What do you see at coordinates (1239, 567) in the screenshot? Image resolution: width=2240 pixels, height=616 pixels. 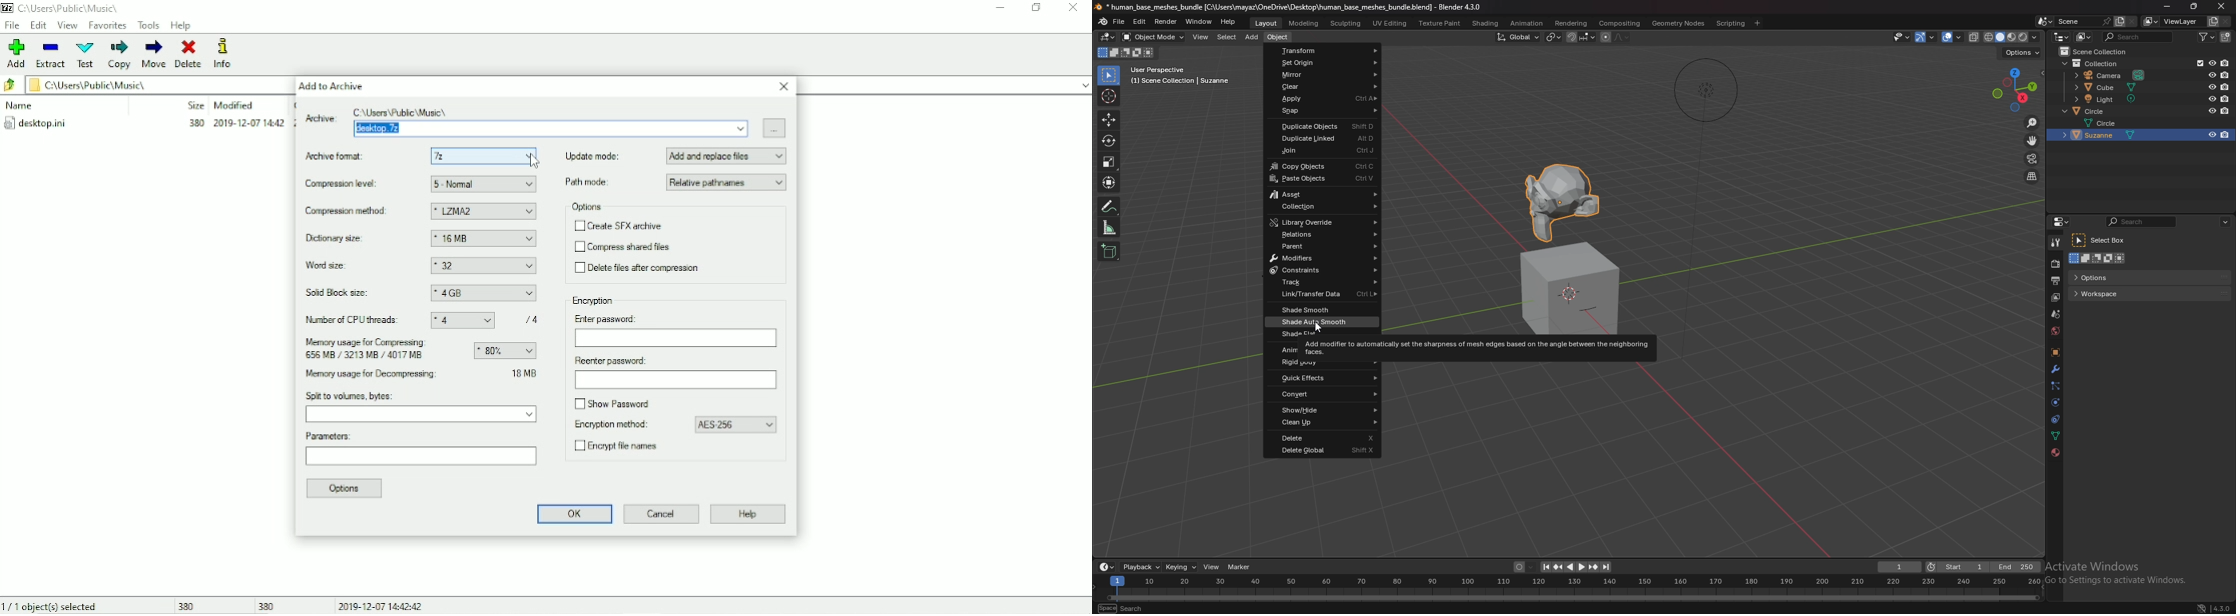 I see `marker` at bounding box center [1239, 567].